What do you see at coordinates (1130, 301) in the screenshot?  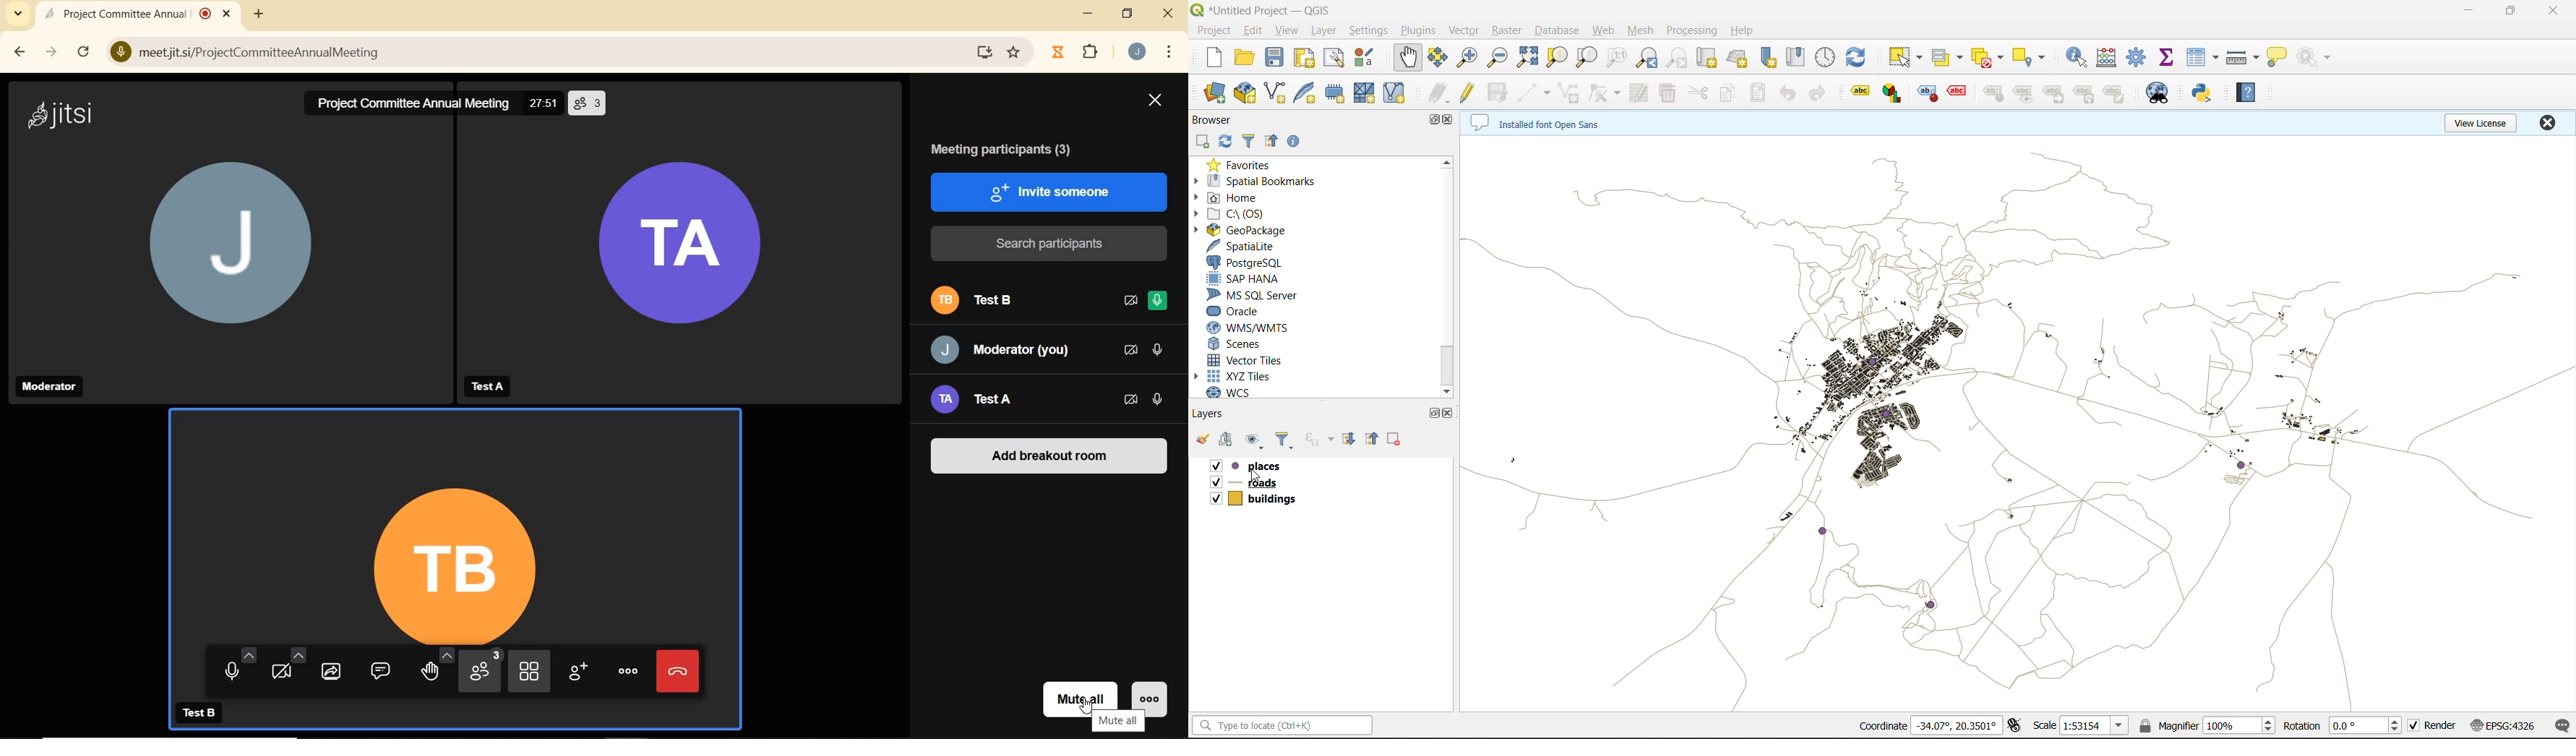 I see `CAMERA` at bounding box center [1130, 301].